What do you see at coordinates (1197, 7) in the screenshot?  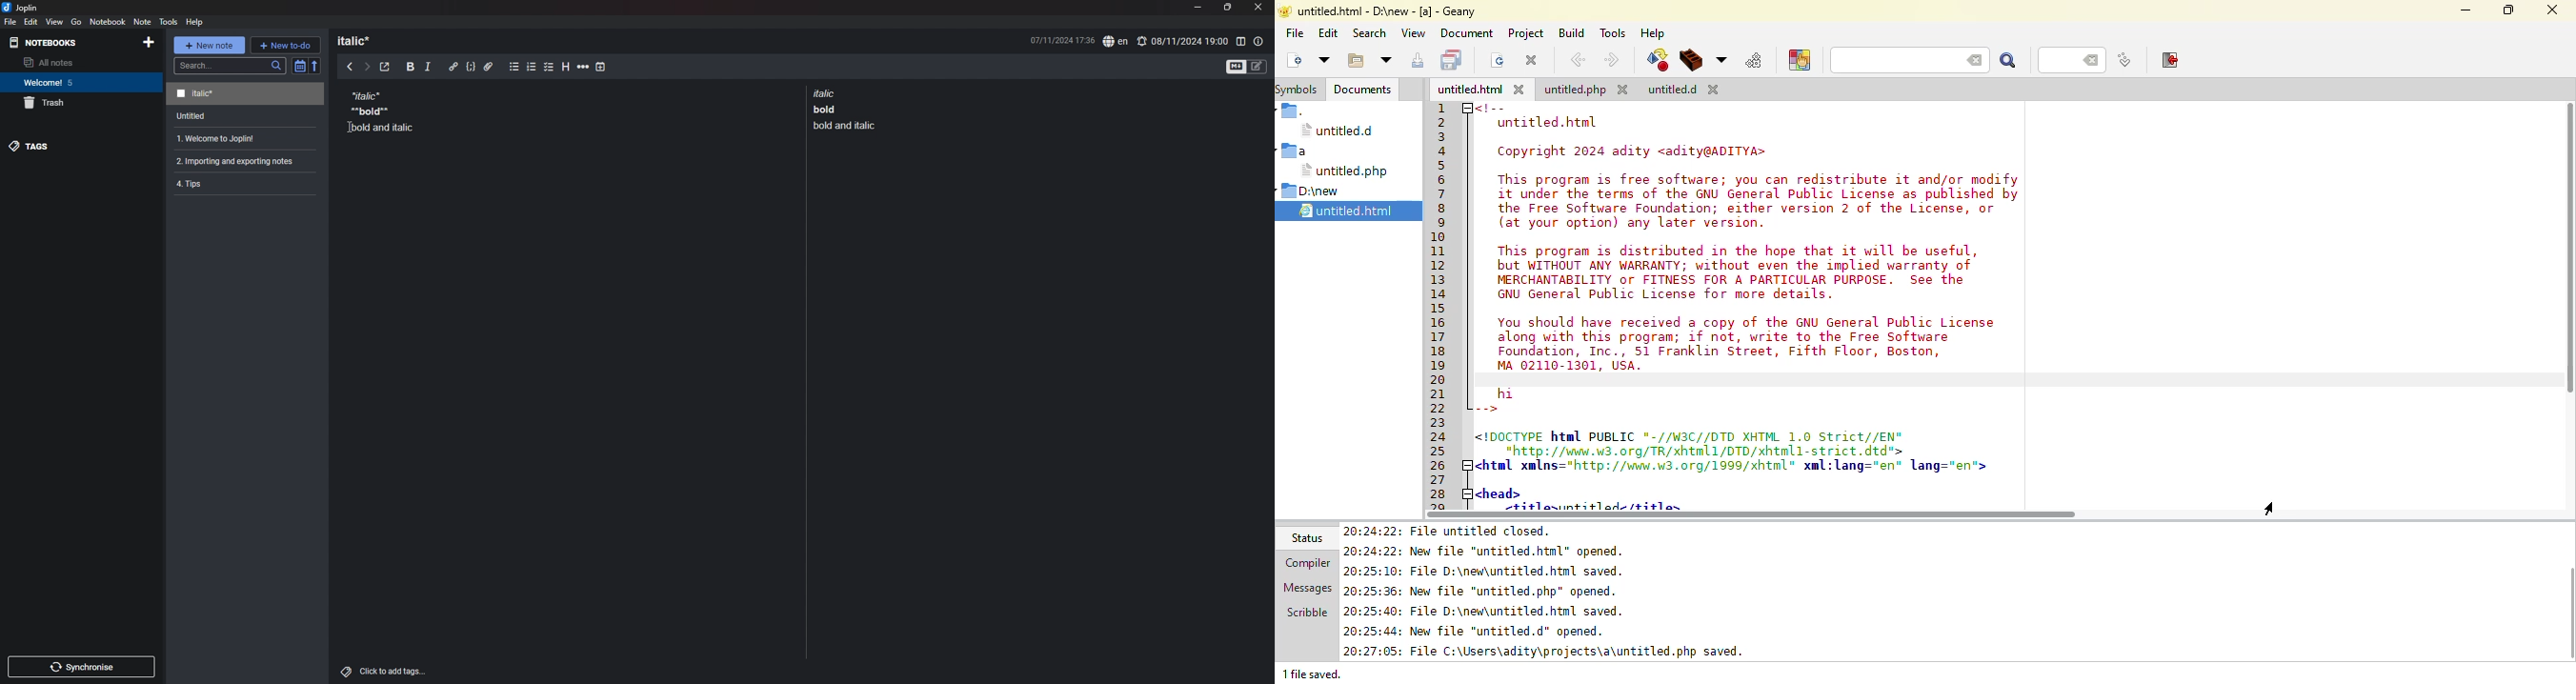 I see `minimize` at bounding box center [1197, 7].